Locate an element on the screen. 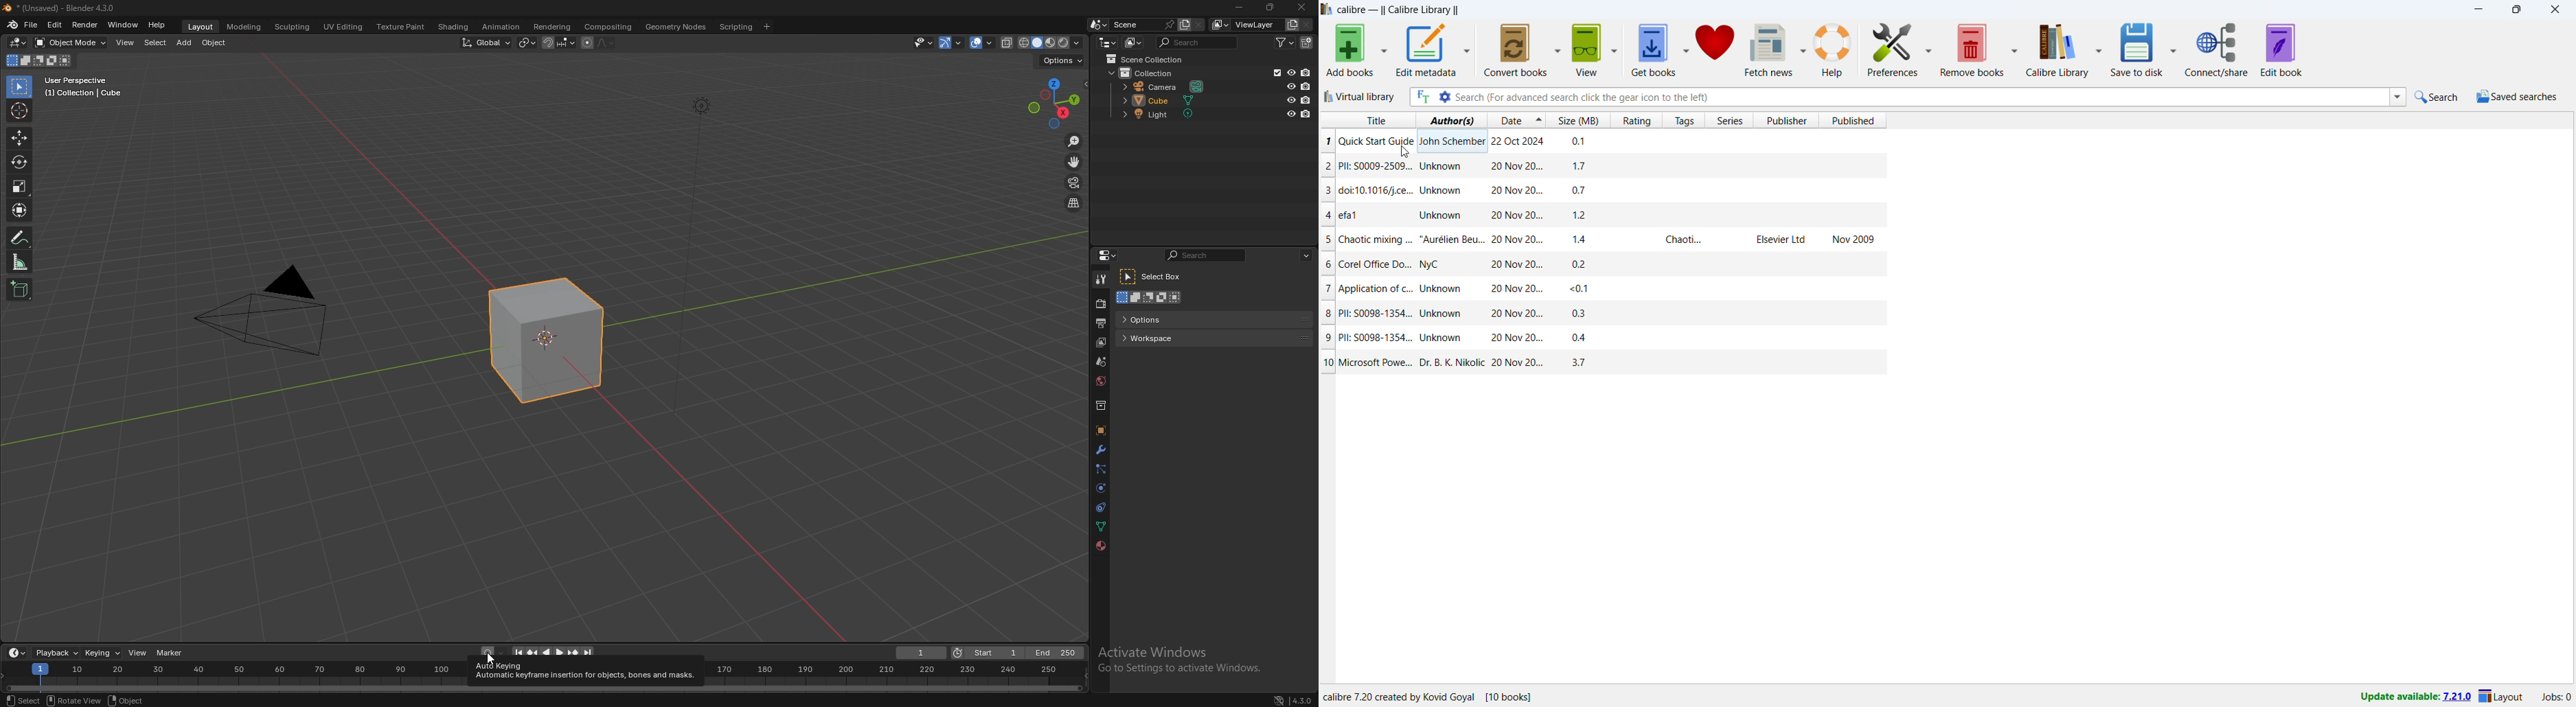  convert books options is located at coordinates (1557, 49).